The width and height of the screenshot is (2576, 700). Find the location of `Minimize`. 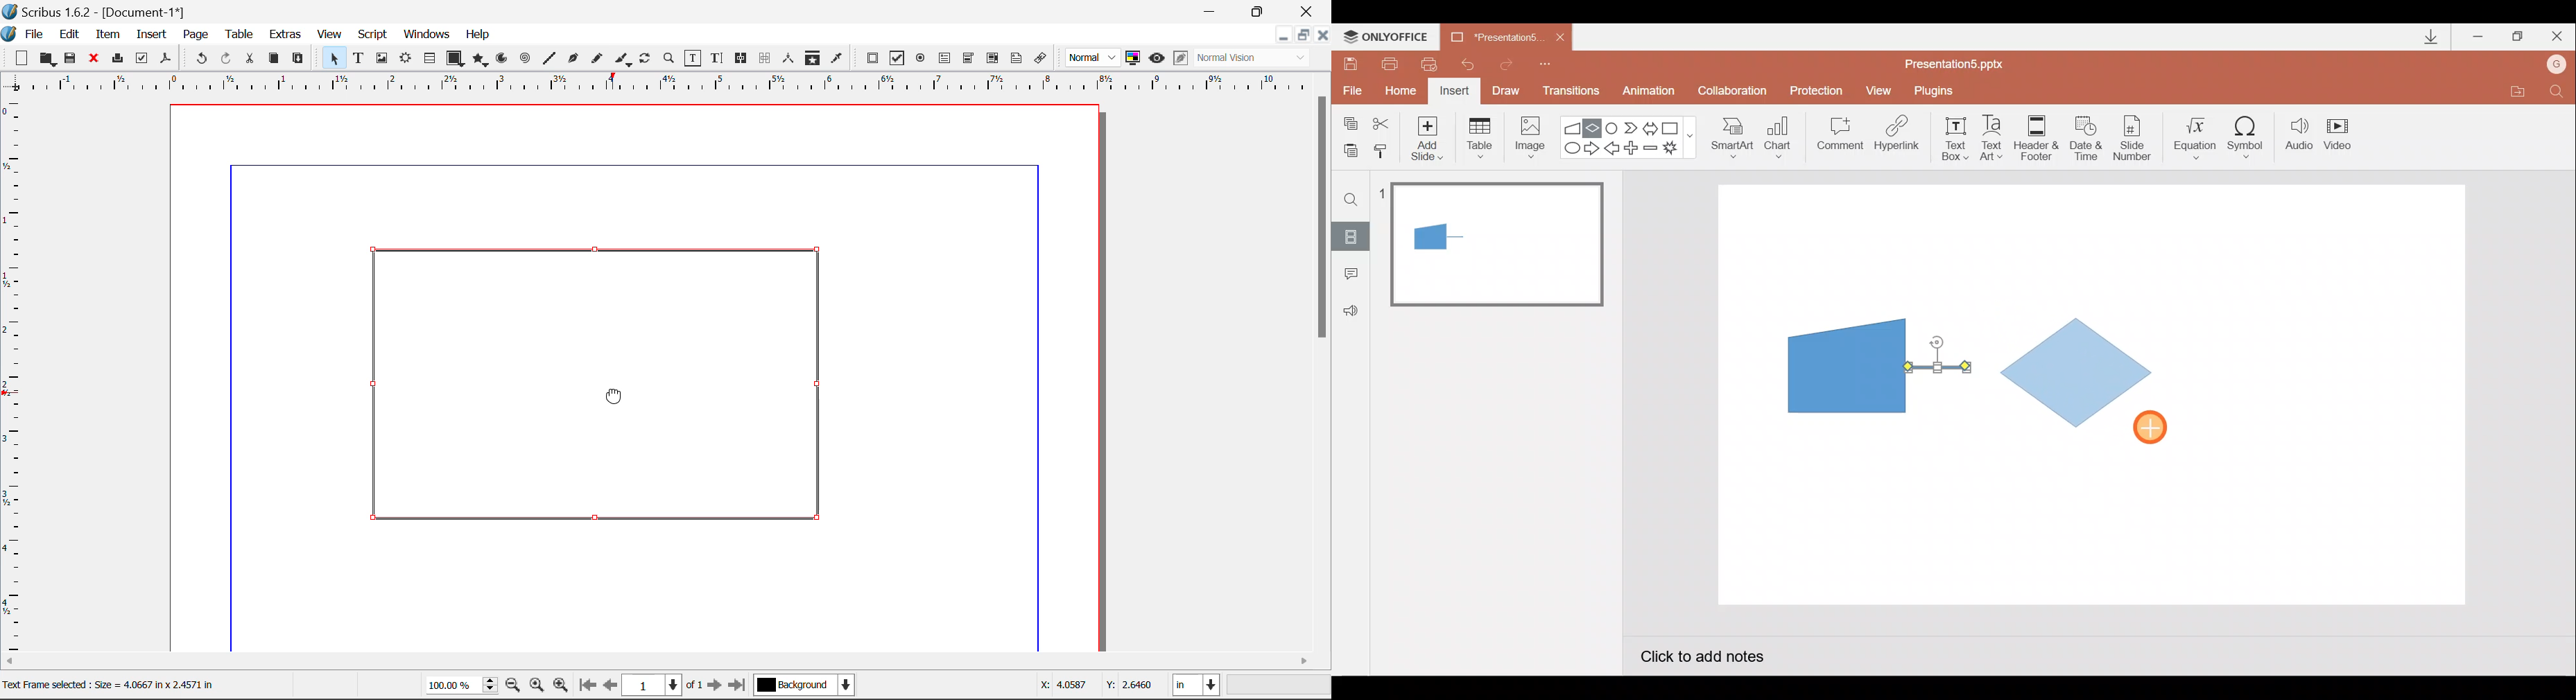

Minimize is located at coordinates (1303, 35).